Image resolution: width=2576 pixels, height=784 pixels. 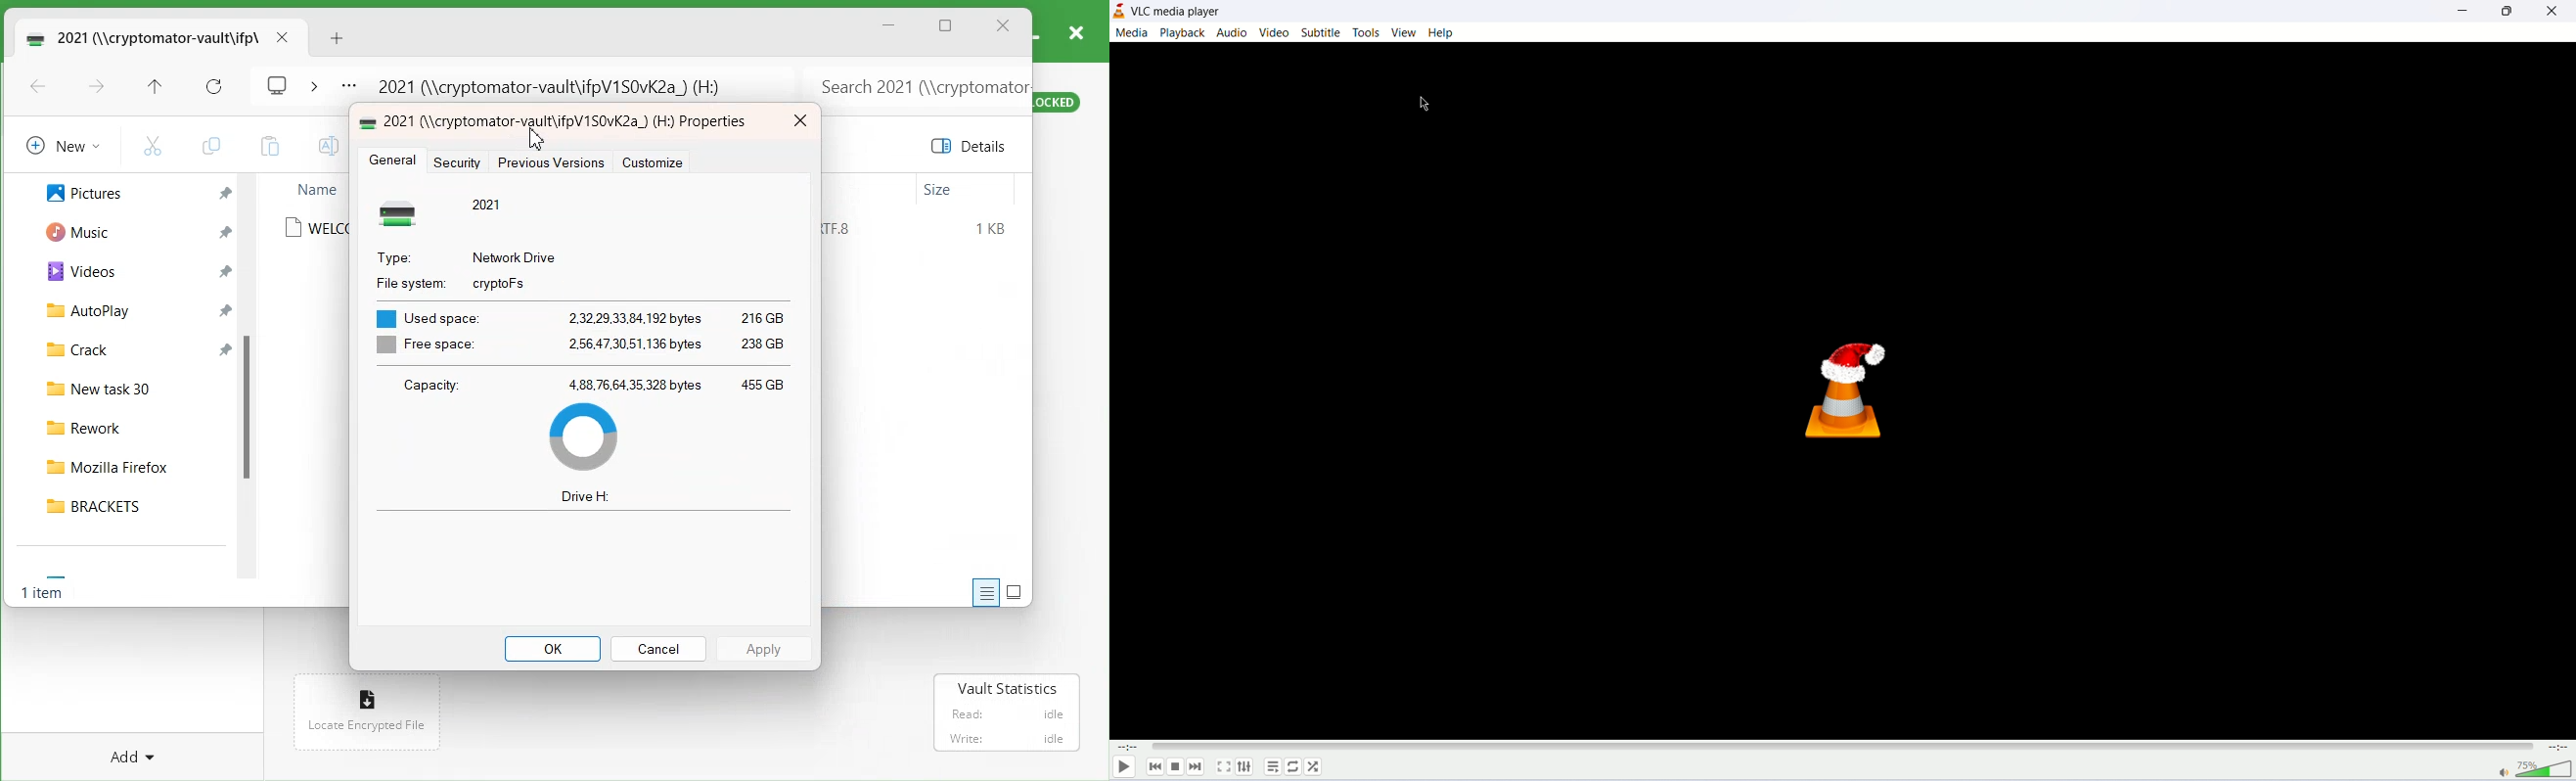 I want to click on Previous, so click(x=1154, y=766).